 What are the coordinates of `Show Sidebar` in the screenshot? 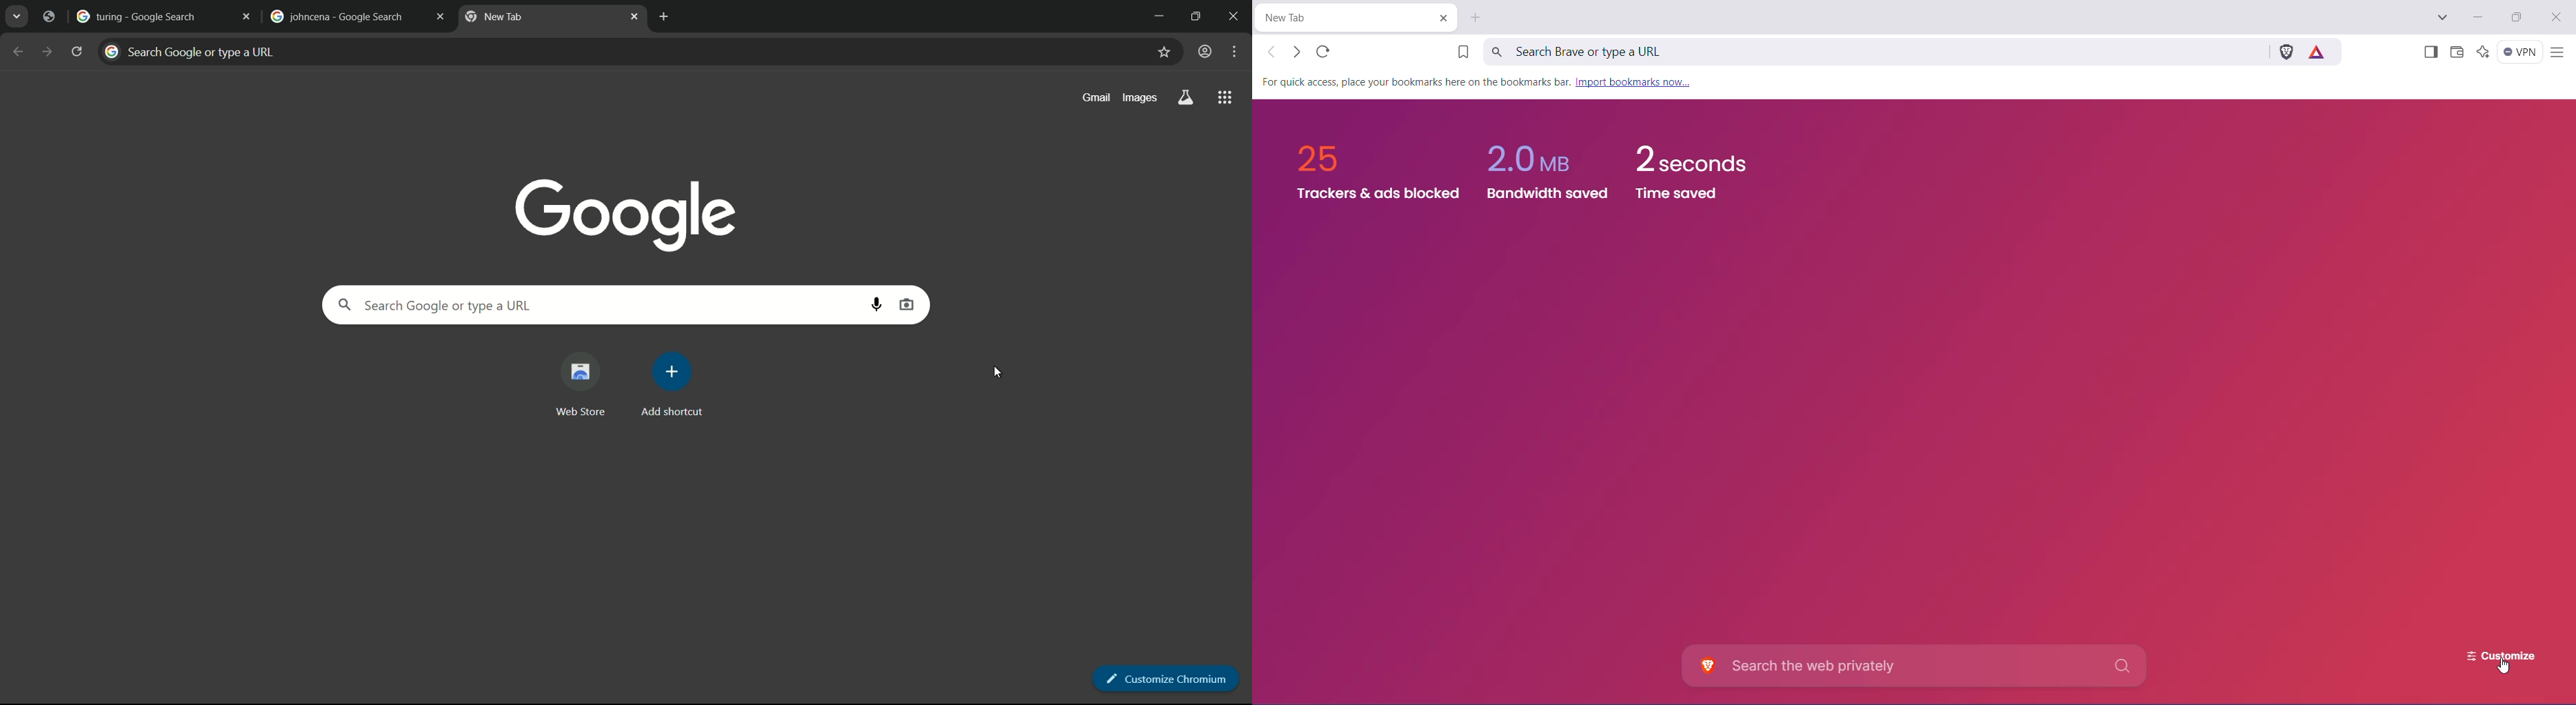 It's located at (2429, 53).